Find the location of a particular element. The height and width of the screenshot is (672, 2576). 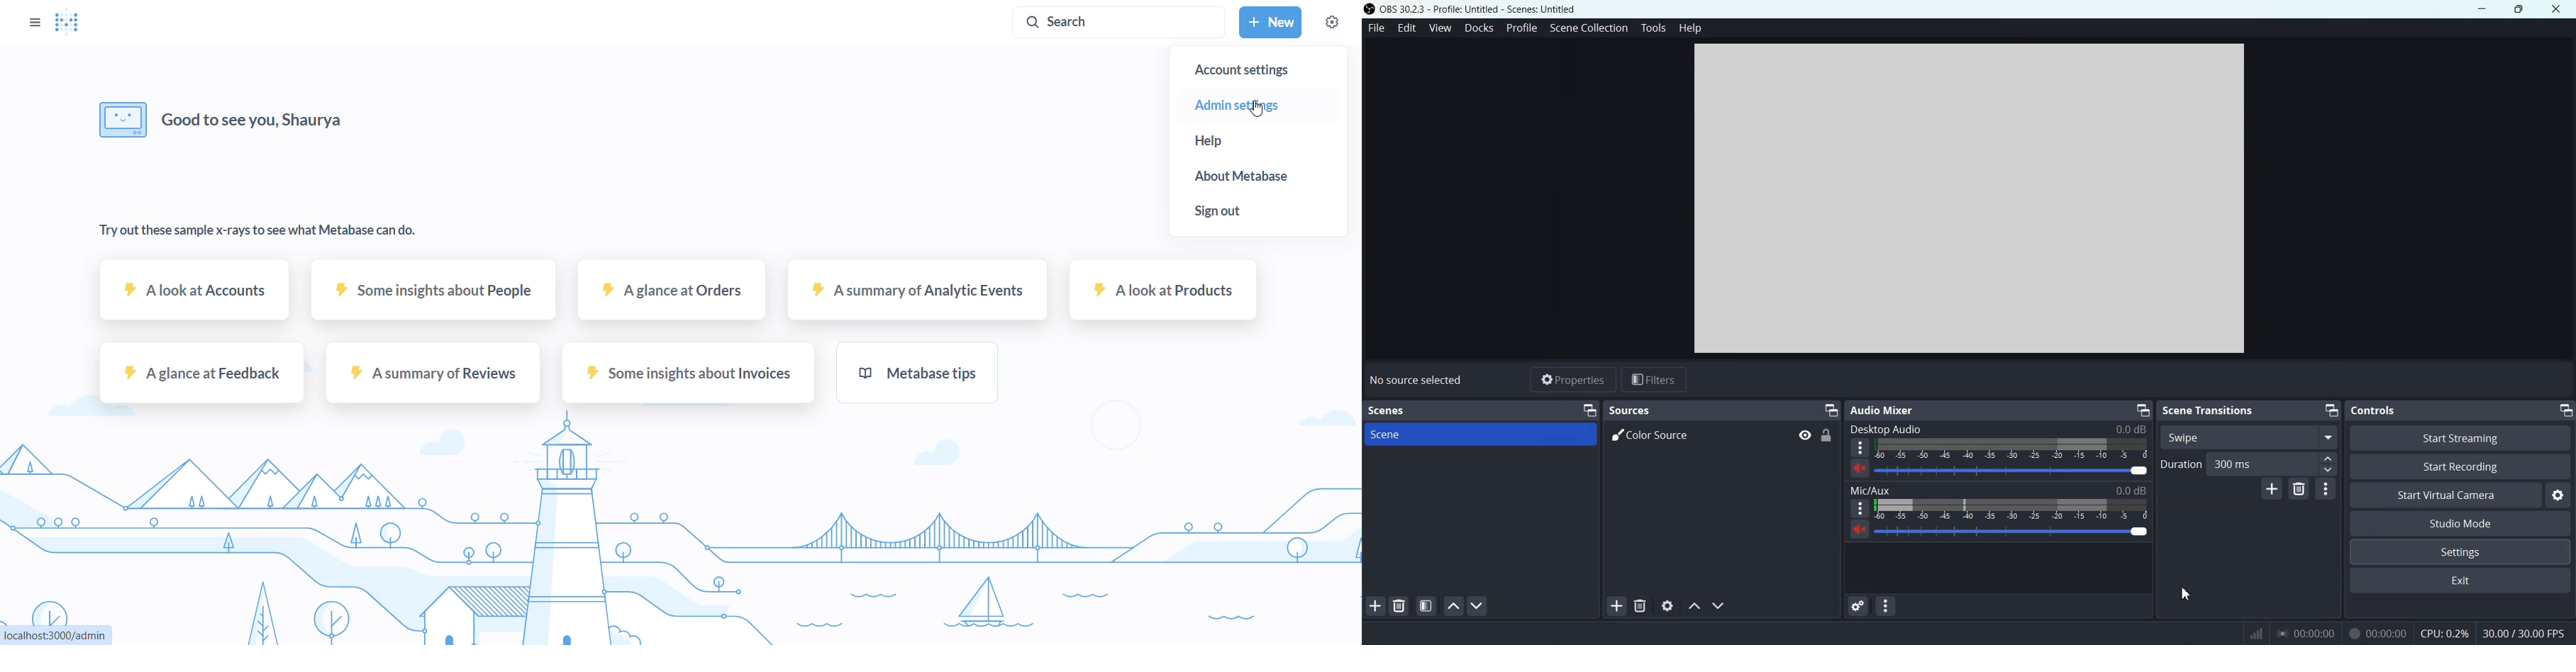

a summary of reviews is located at coordinates (431, 377).